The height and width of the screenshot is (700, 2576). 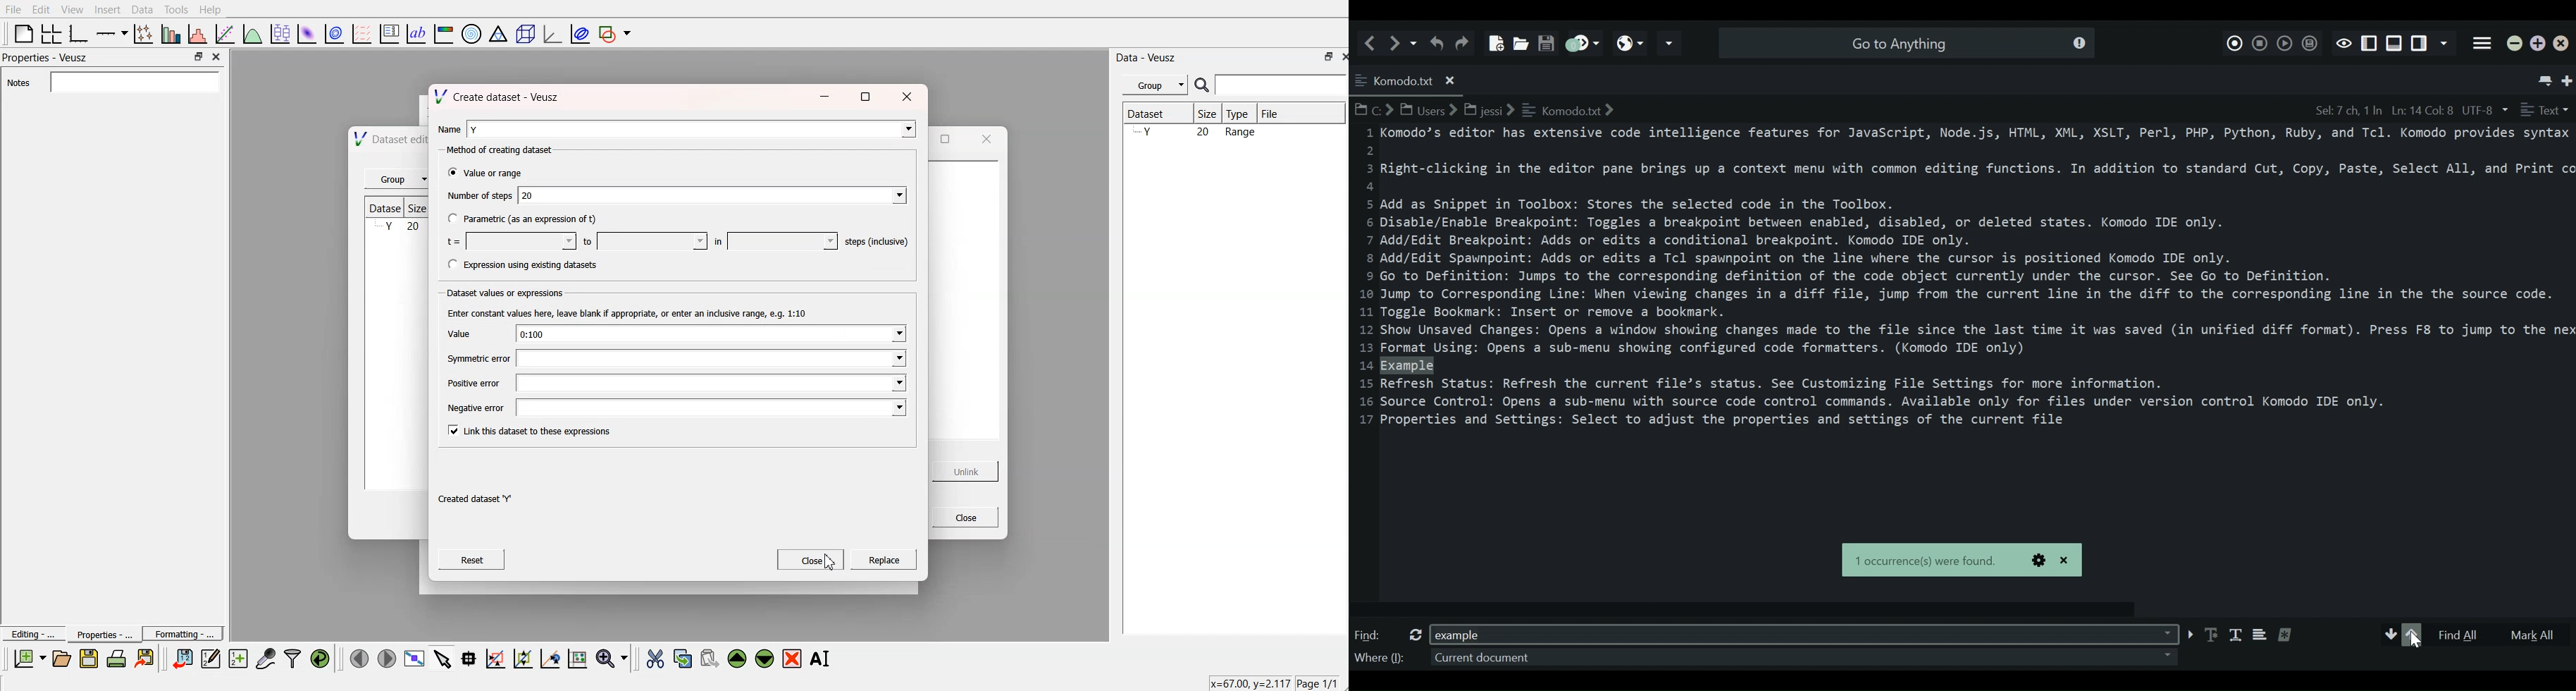 What do you see at coordinates (113, 82) in the screenshot?
I see `Notes` at bounding box center [113, 82].